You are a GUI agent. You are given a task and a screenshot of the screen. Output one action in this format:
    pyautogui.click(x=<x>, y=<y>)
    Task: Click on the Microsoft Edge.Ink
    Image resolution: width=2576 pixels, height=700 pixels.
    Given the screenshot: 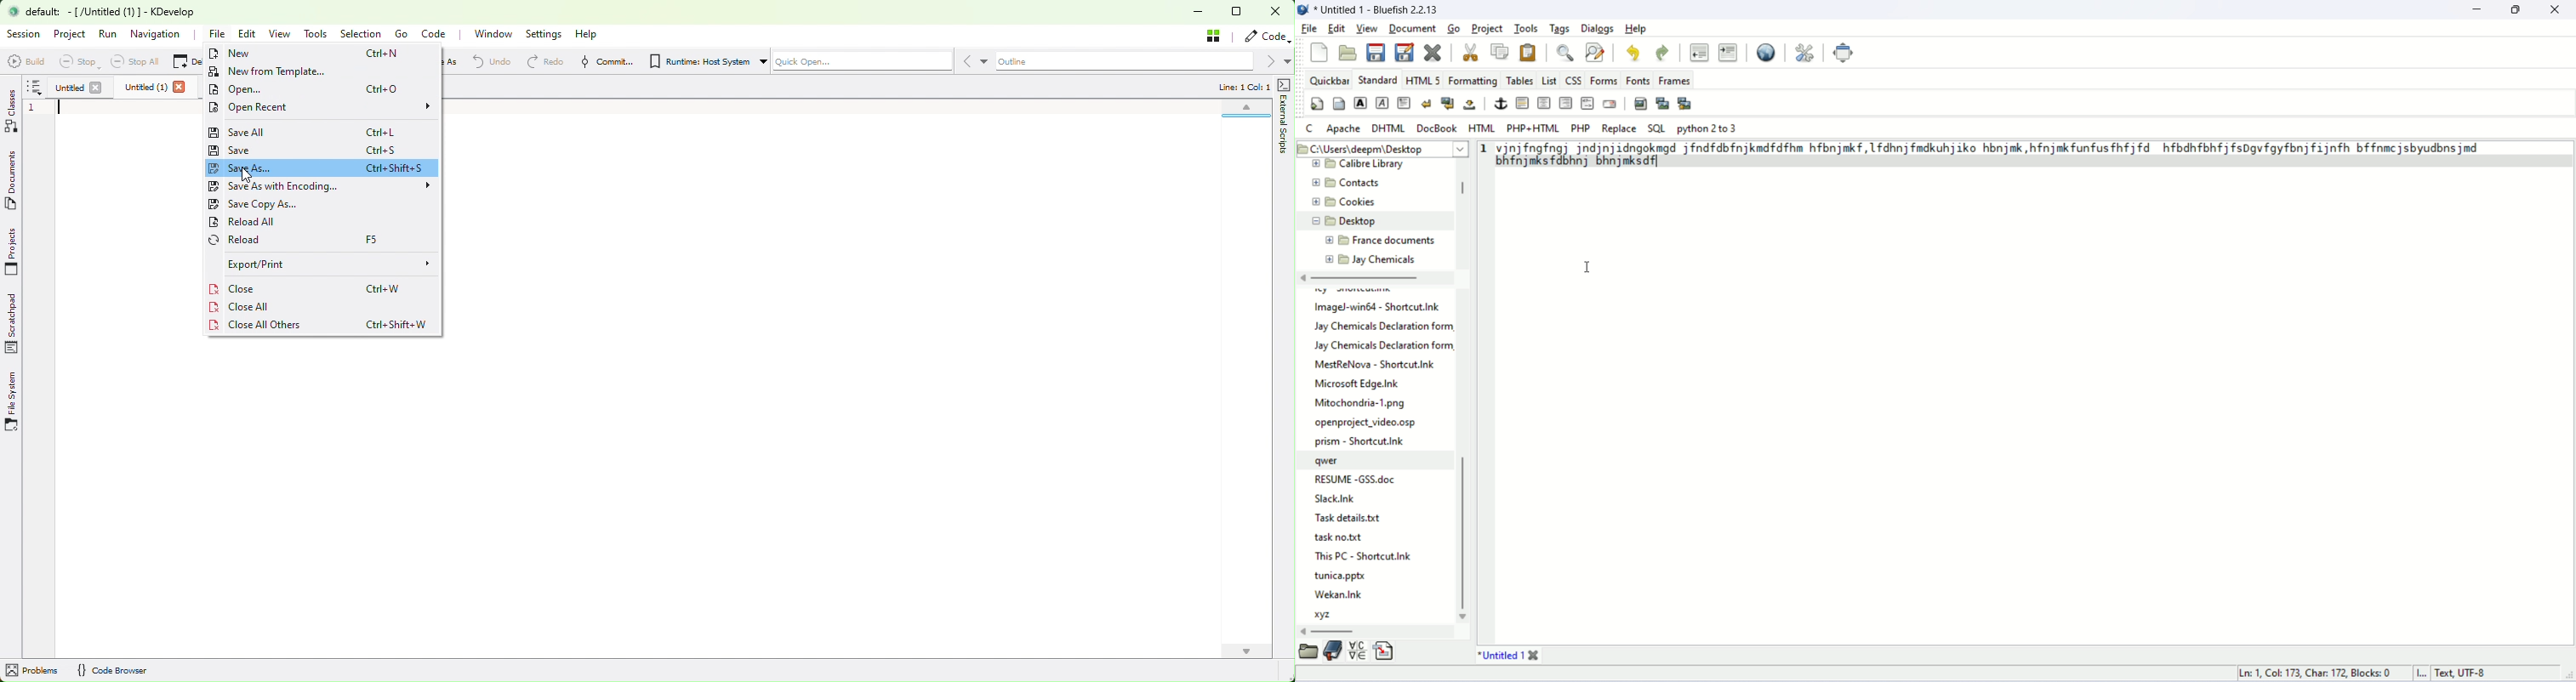 What is the action you would take?
    pyautogui.click(x=1358, y=384)
    